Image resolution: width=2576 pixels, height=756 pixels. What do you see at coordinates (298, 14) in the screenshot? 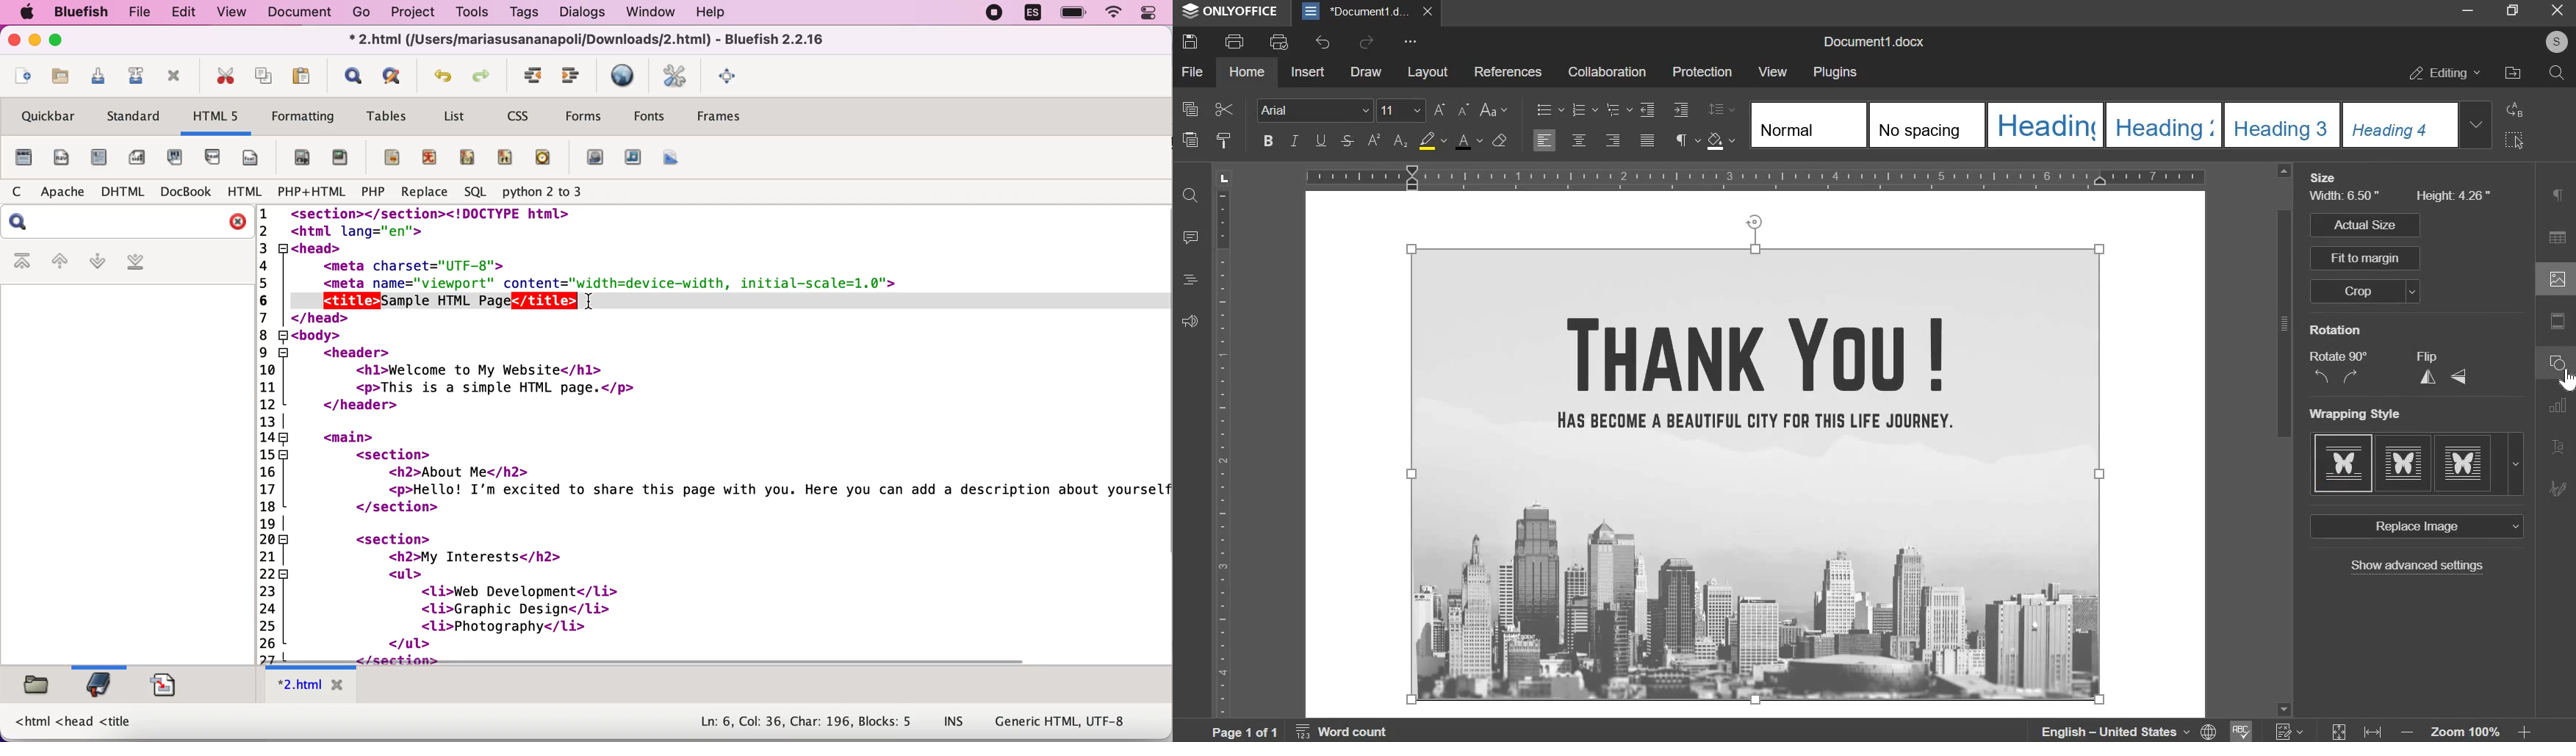
I see `document` at bounding box center [298, 14].